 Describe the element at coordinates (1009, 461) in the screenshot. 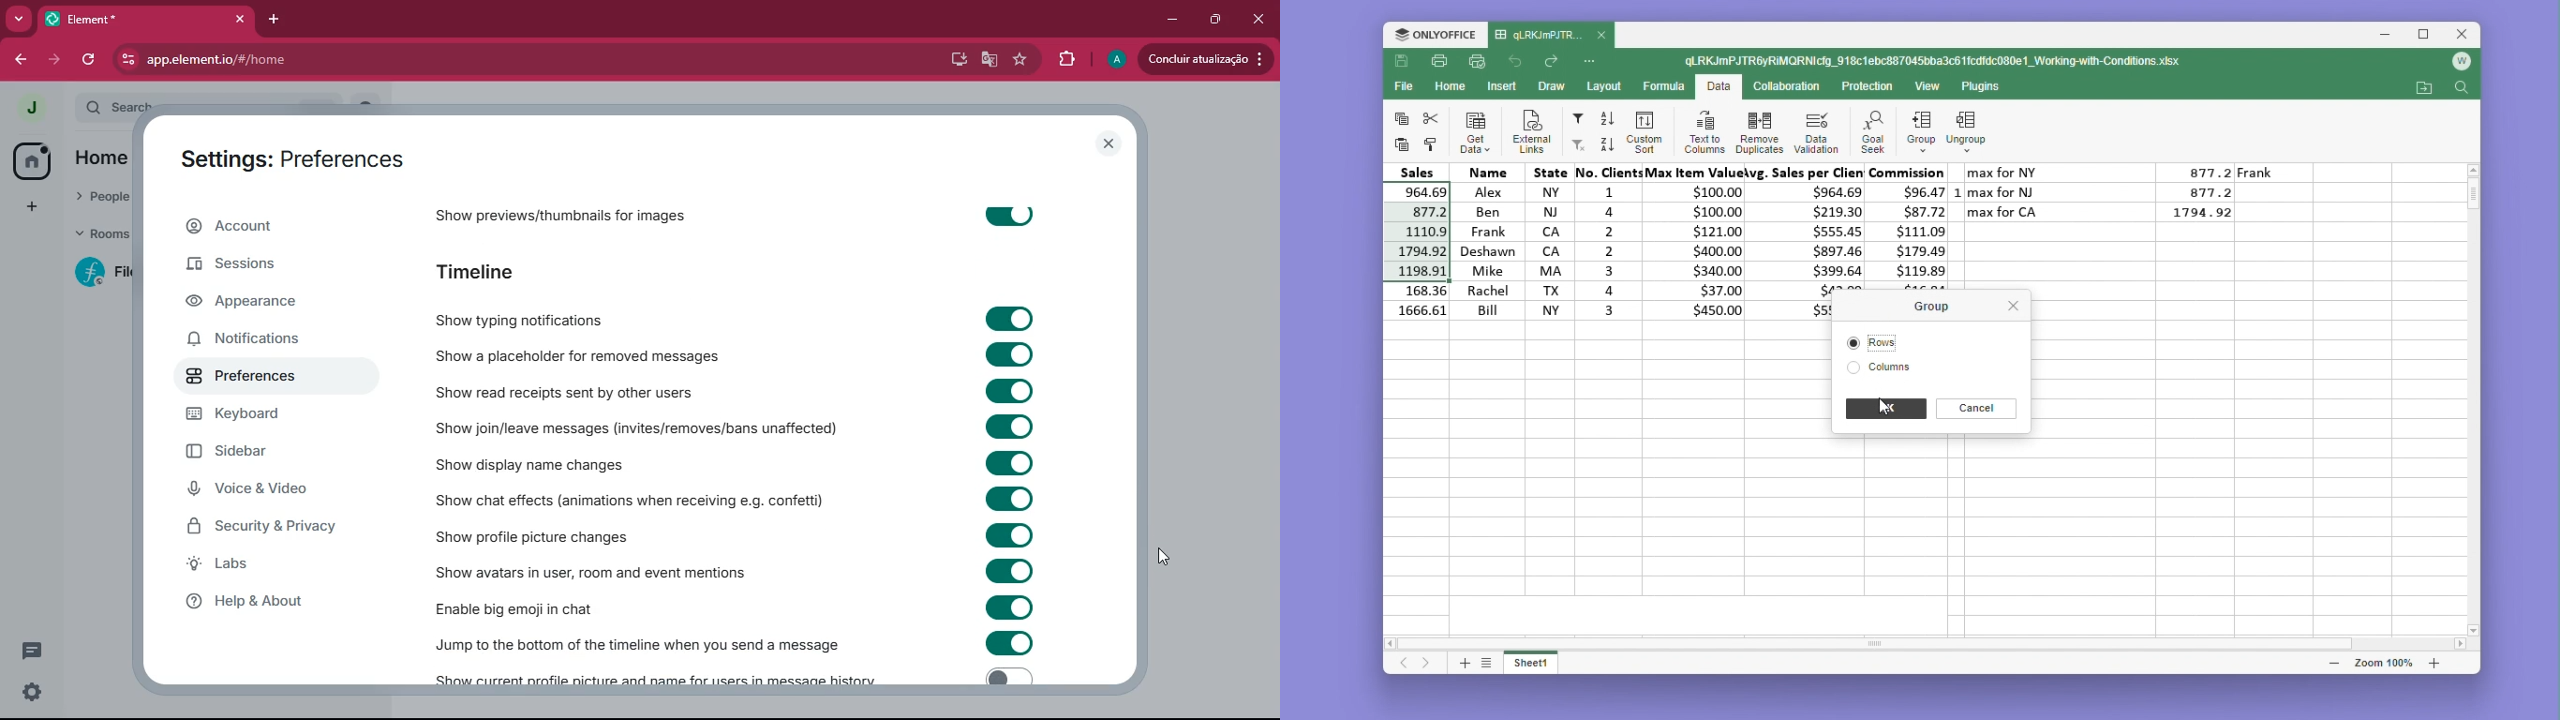

I see `toggle on ` at that location.